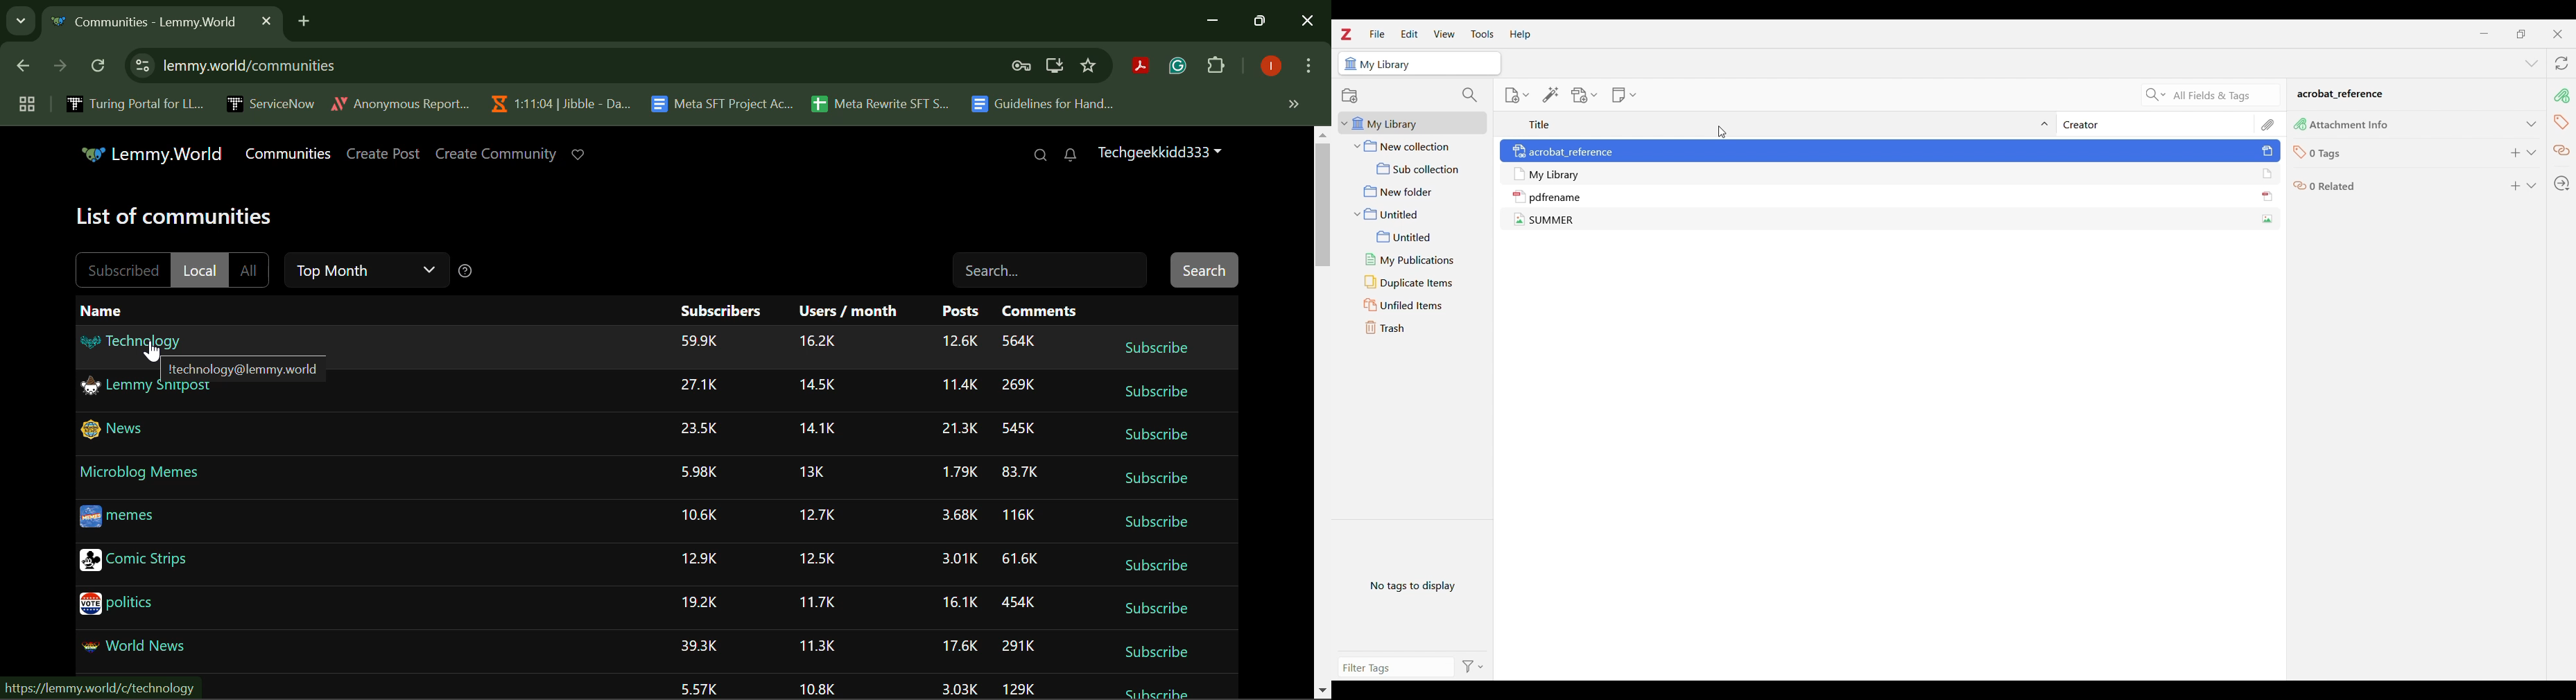 This screenshot has width=2576, height=700. I want to click on Add new collection, so click(1349, 95).